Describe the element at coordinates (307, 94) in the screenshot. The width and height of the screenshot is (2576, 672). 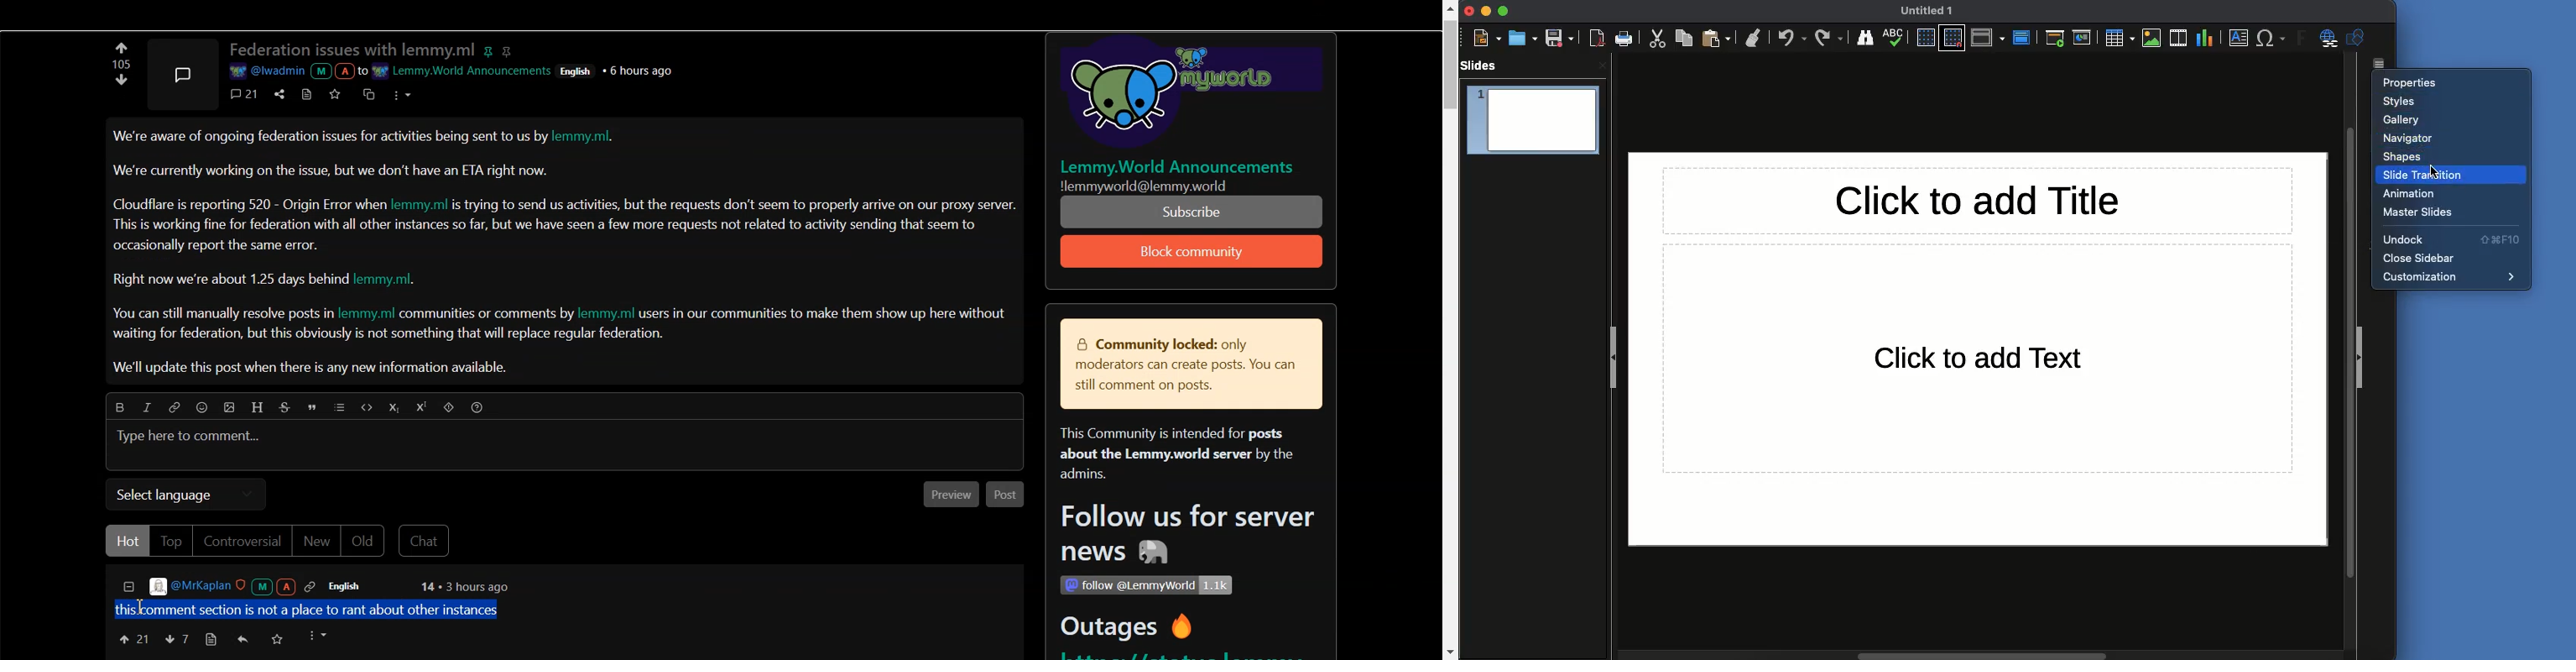
I see `view source` at that location.